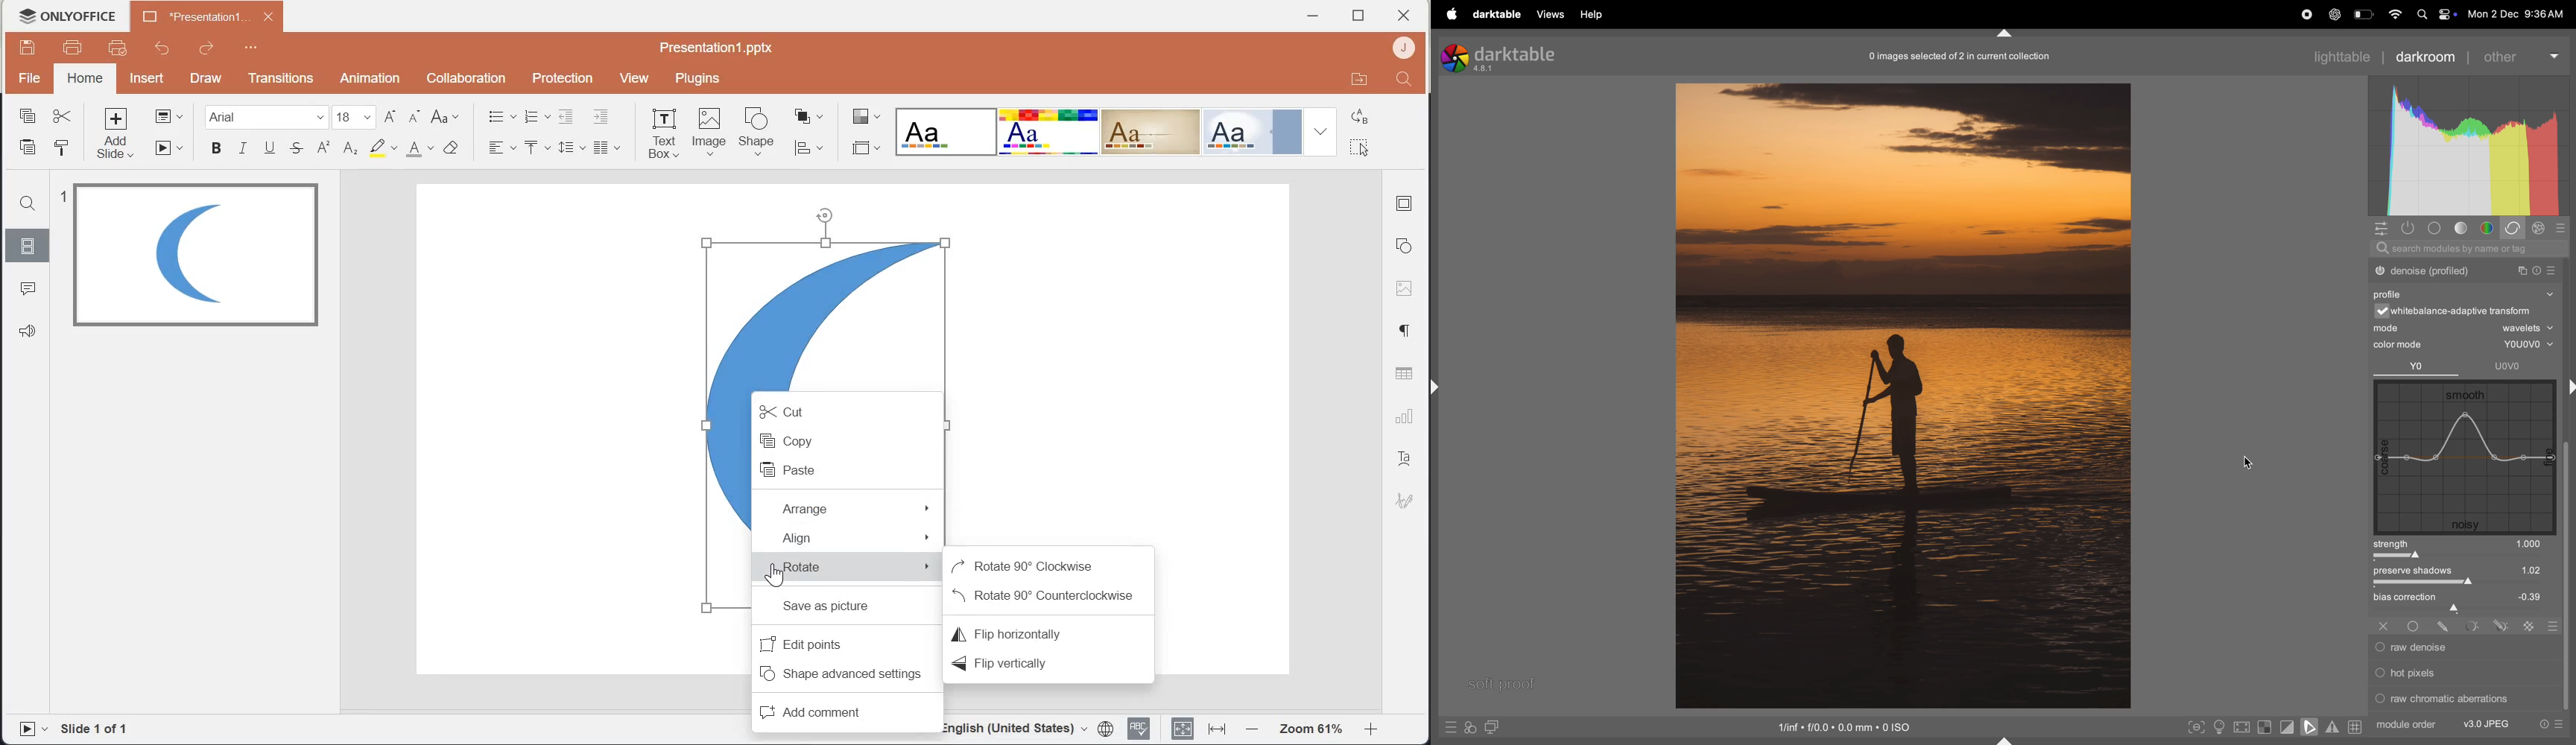 This screenshot has width=2576, height=756. Describe the element at coordinates (29, 203) in the screenshot. I see `Search` at that location.